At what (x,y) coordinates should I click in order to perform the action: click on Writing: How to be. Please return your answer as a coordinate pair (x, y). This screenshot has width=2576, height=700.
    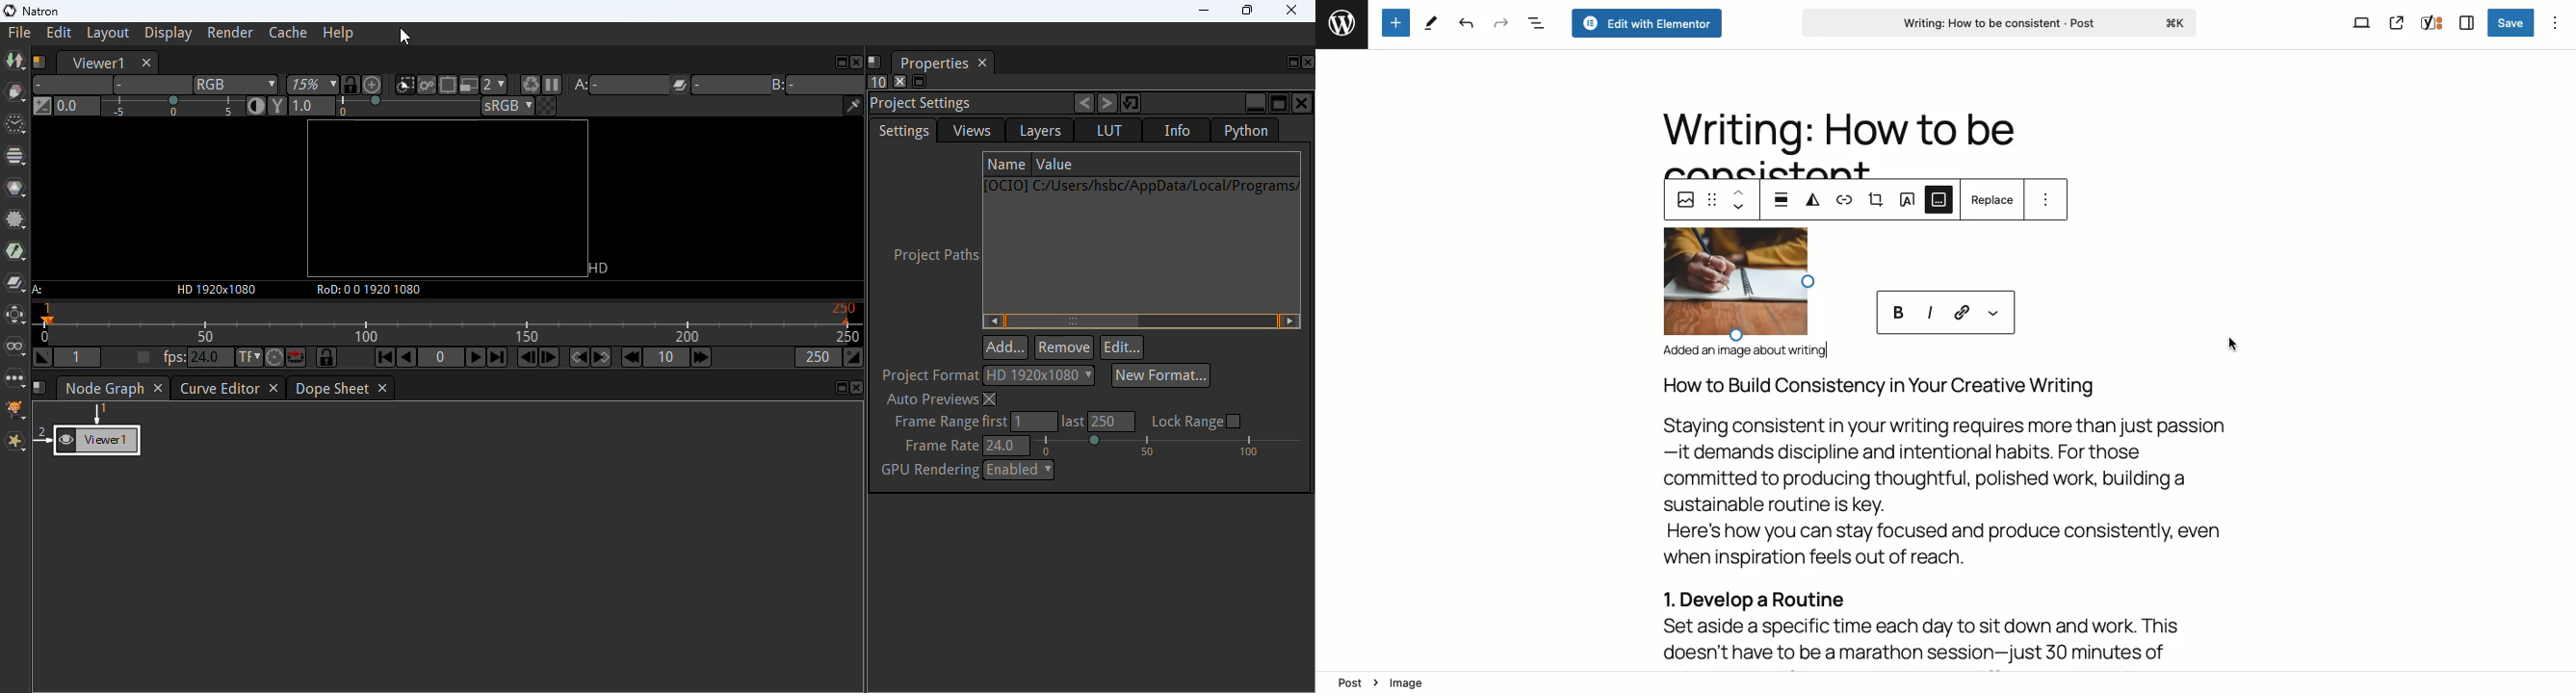
    Looking at the image, I should click on (1836, 130).